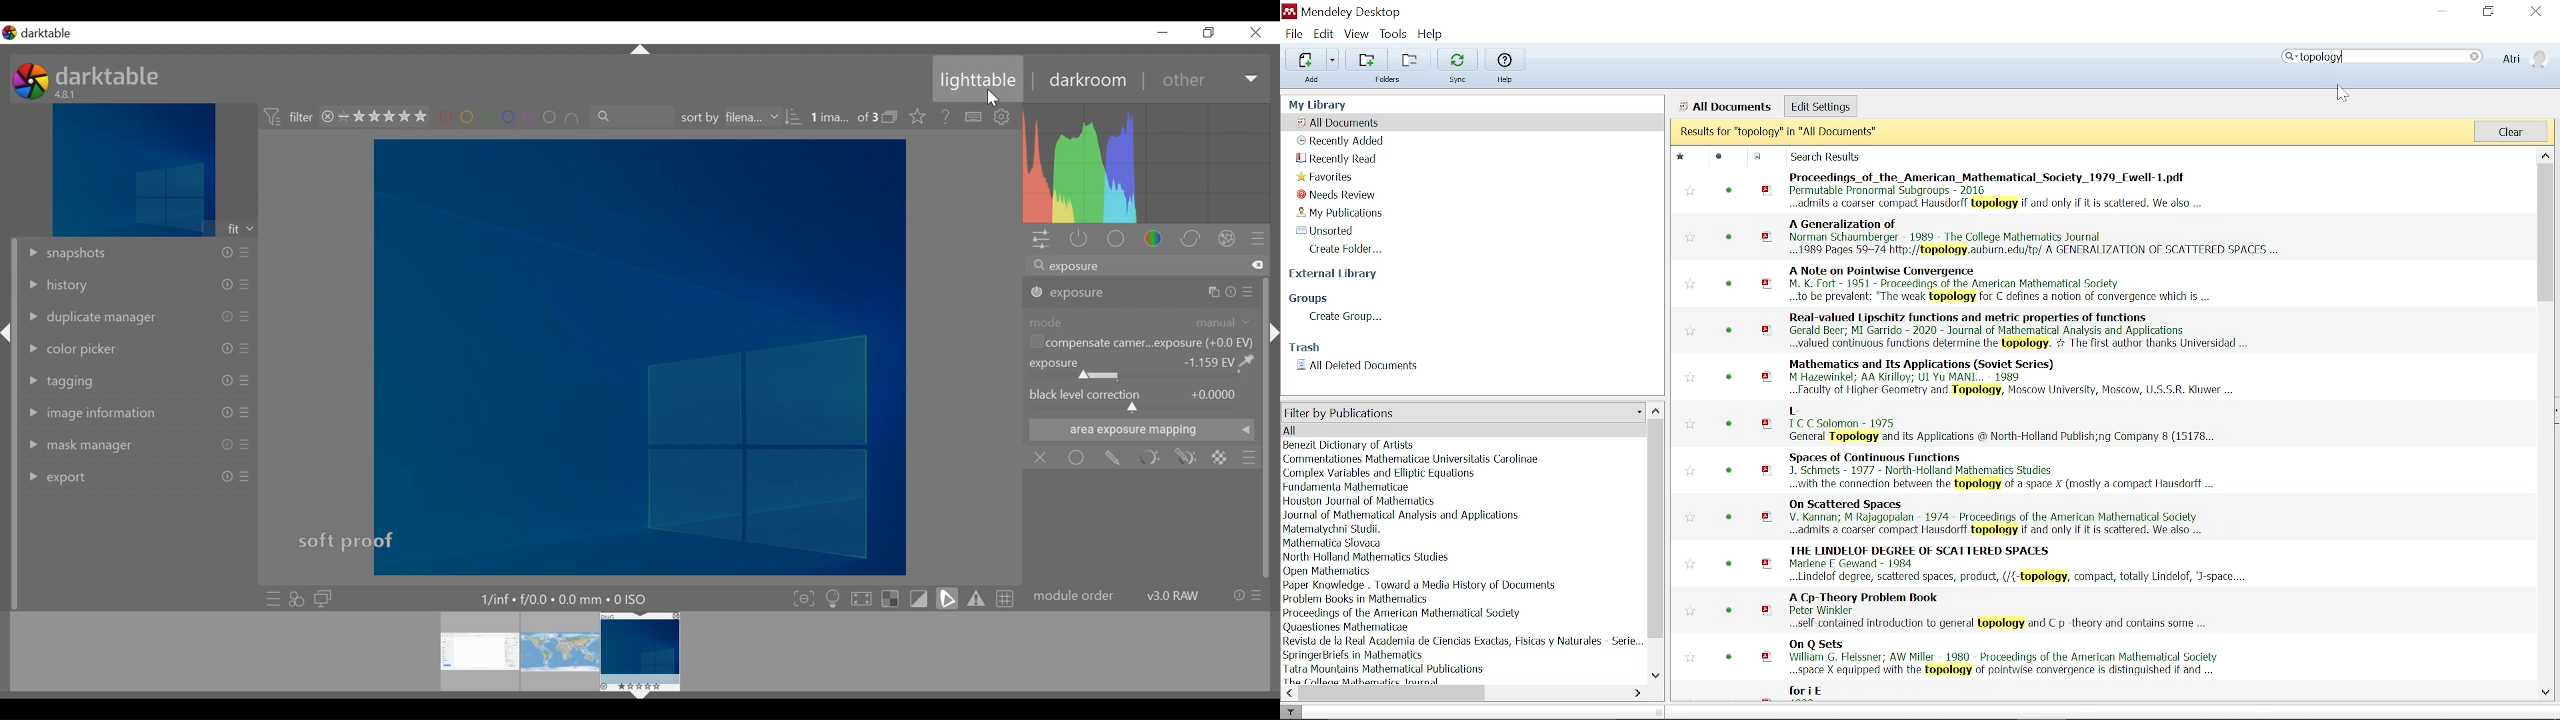 The height and width of the screenshot is (728, 2576). I want to click on version, so click(1174, 595).